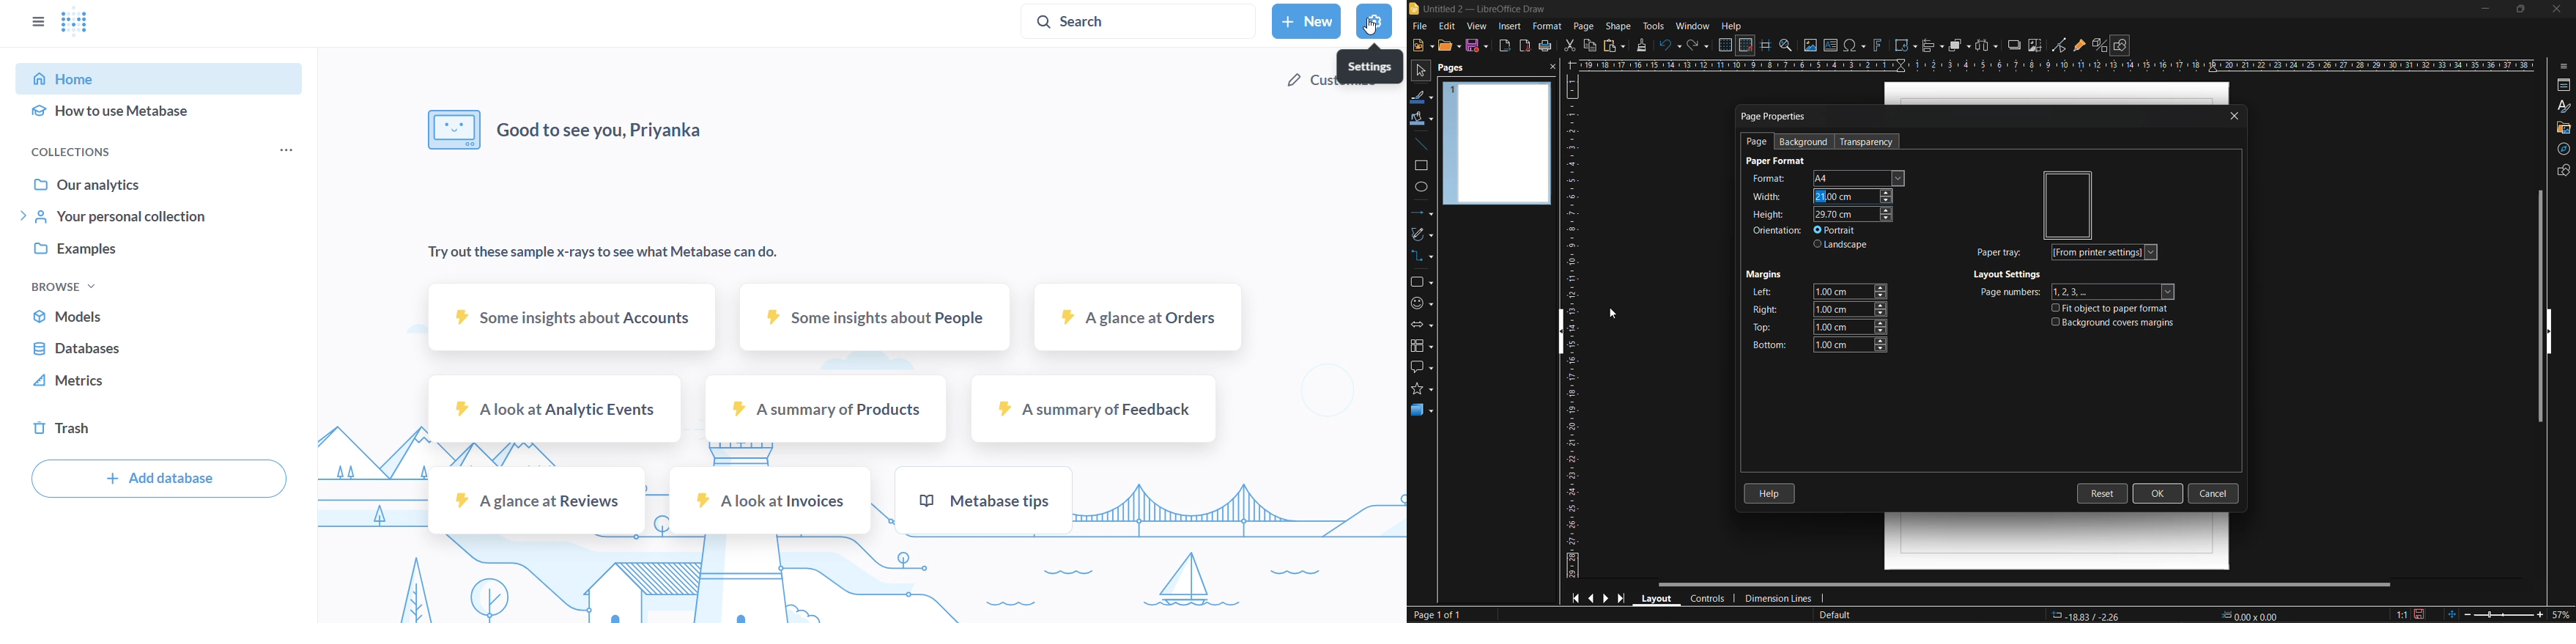 The image size is (2576, 644). Describe the element at coordinates (1479, 27) in the screenshot. I see `view` at that location.